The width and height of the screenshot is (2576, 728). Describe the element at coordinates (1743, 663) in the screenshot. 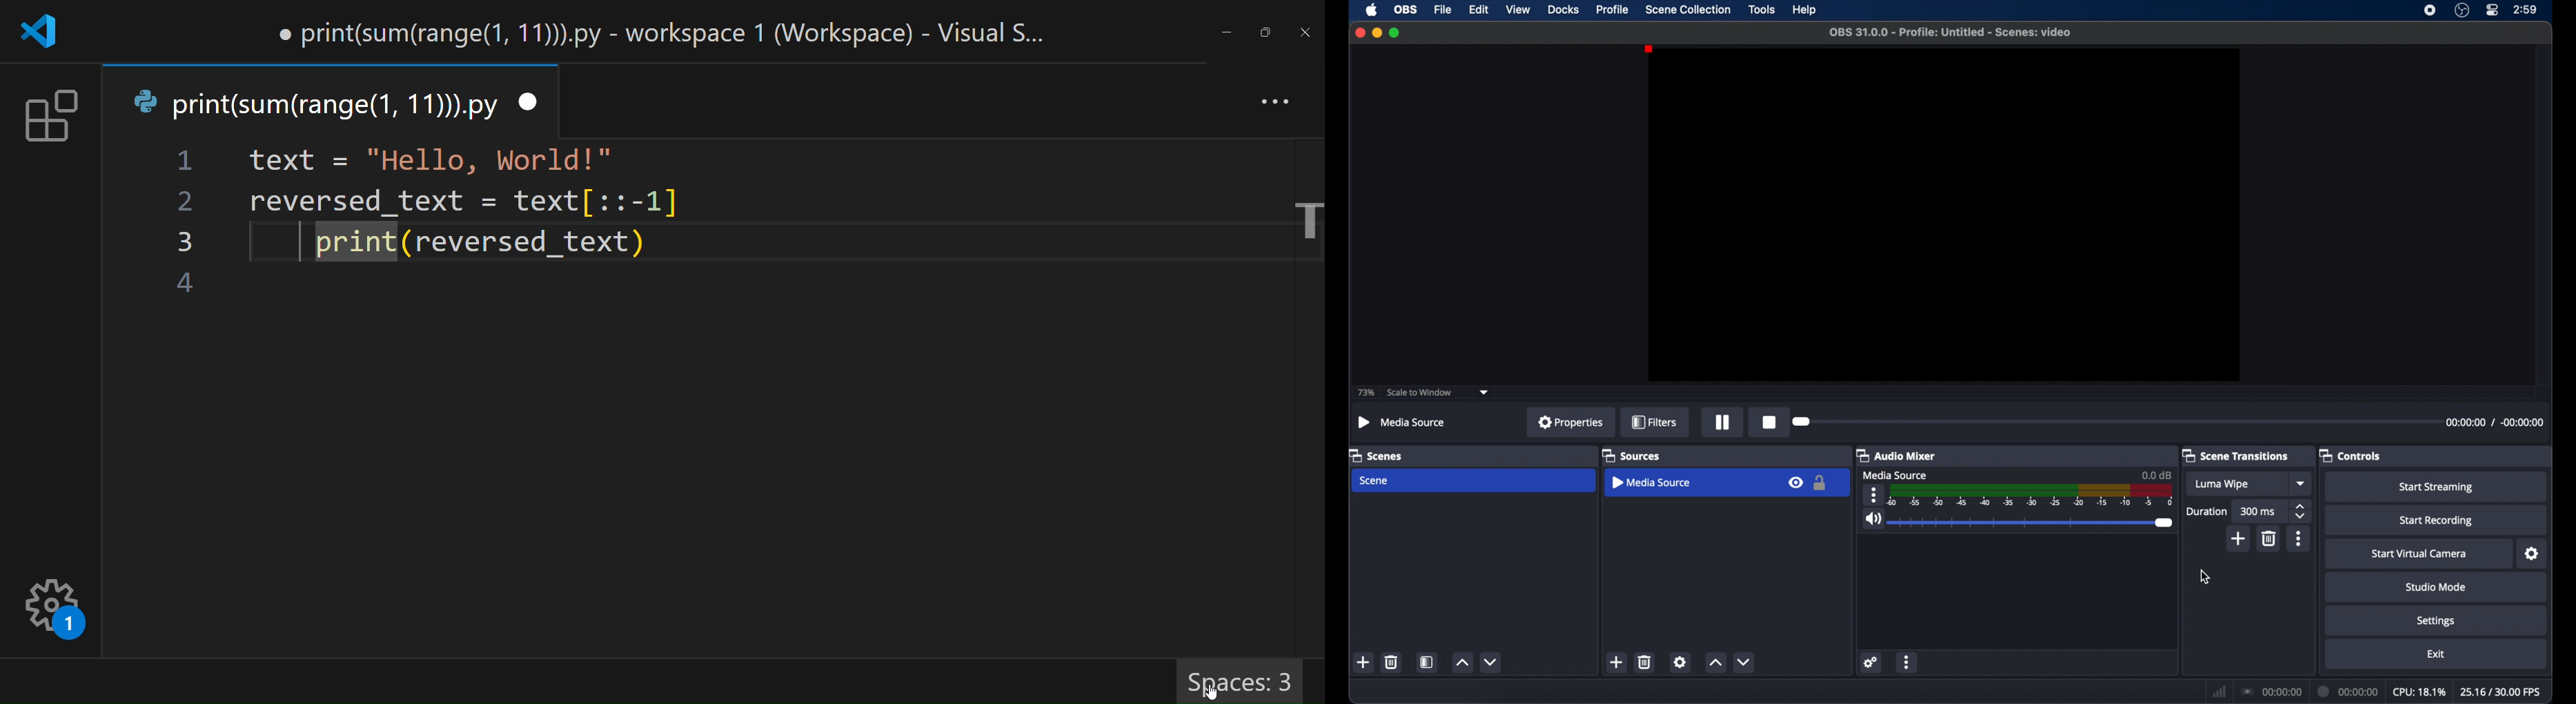

I see `decrement` at that location.